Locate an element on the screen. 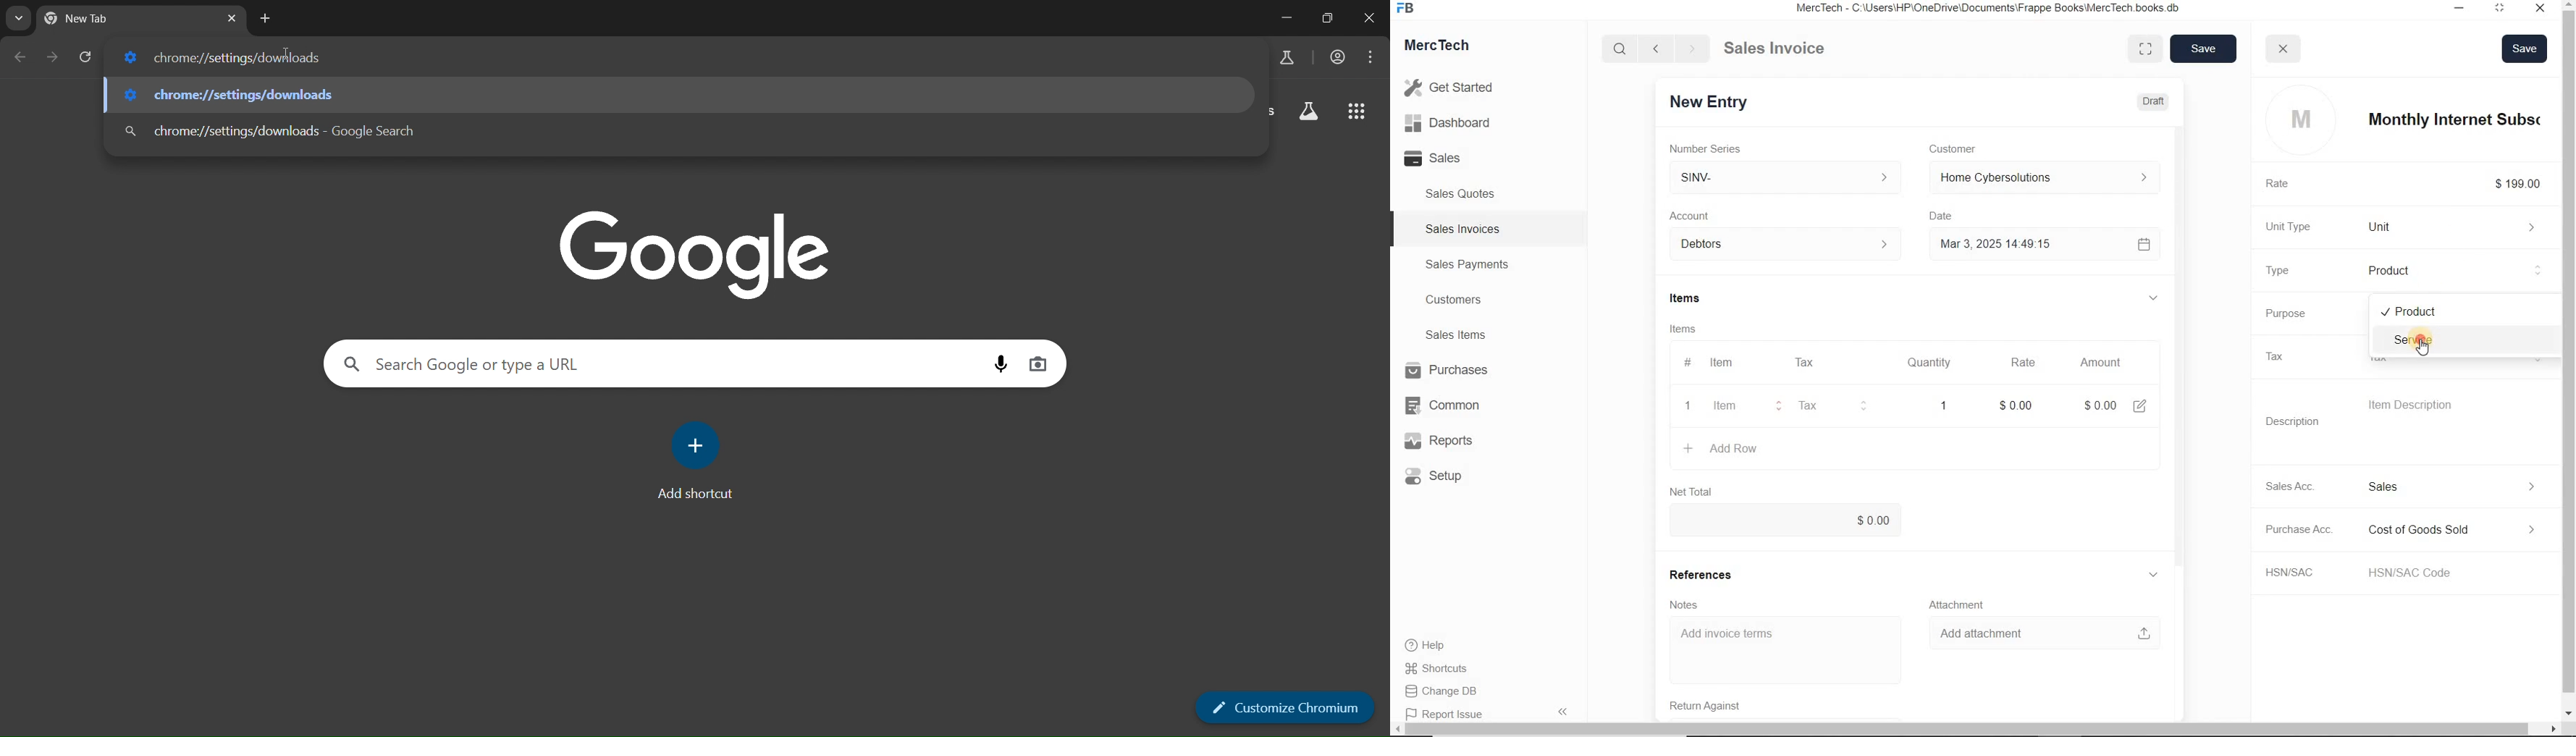 This screenshot has height=756, width=2576. Item is located at coordinates (1730, 363).